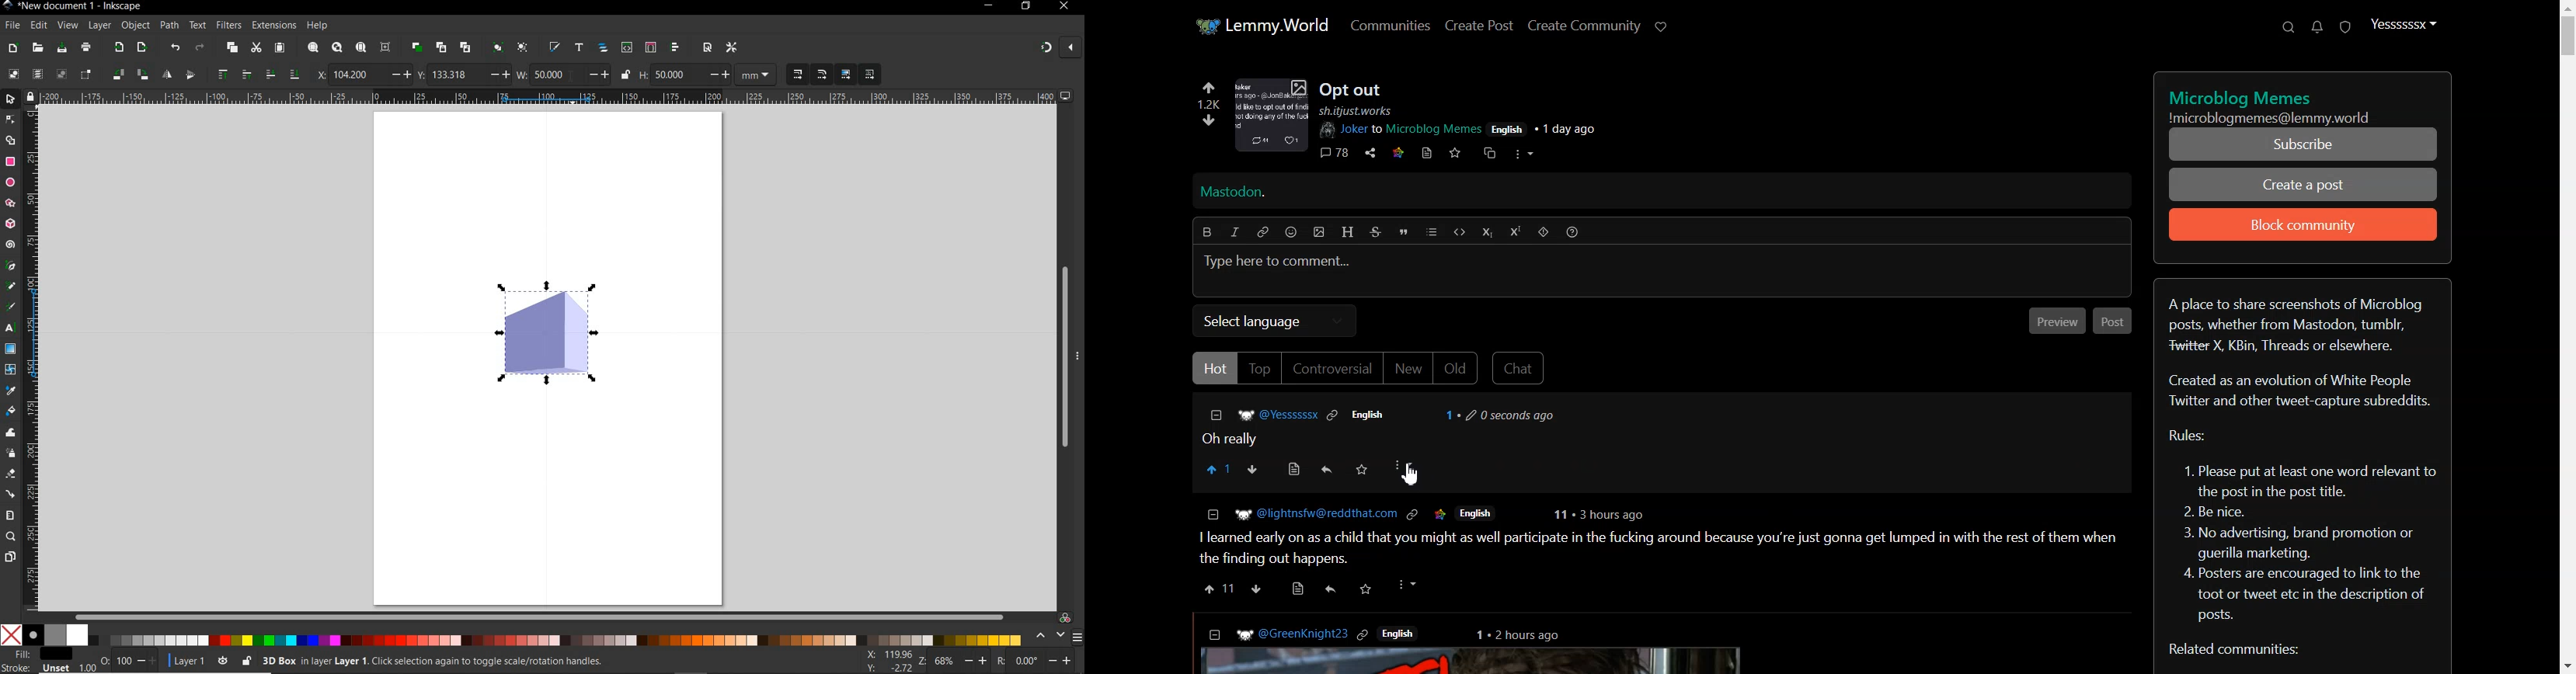 This screenshot has width=2576, height=700. I want to click on toggle selection box, so click(87, 74).